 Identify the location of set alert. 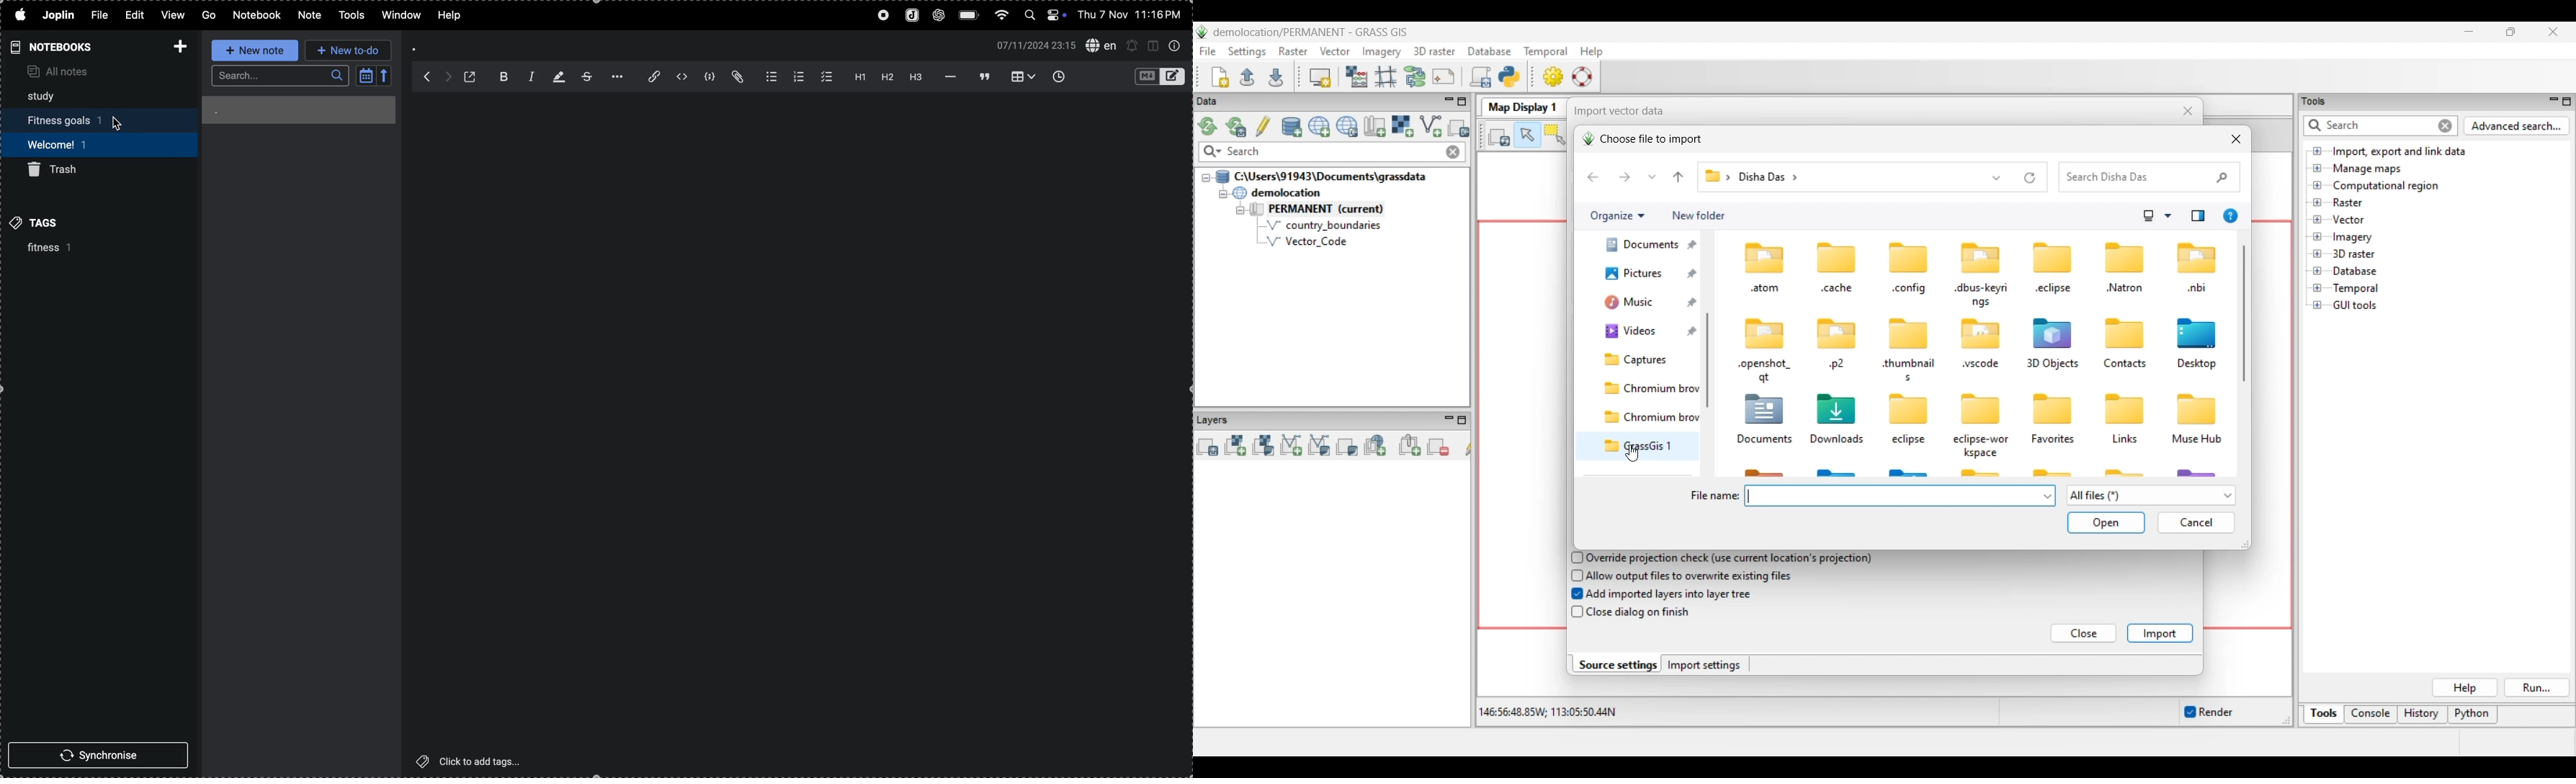
(1132, 46).